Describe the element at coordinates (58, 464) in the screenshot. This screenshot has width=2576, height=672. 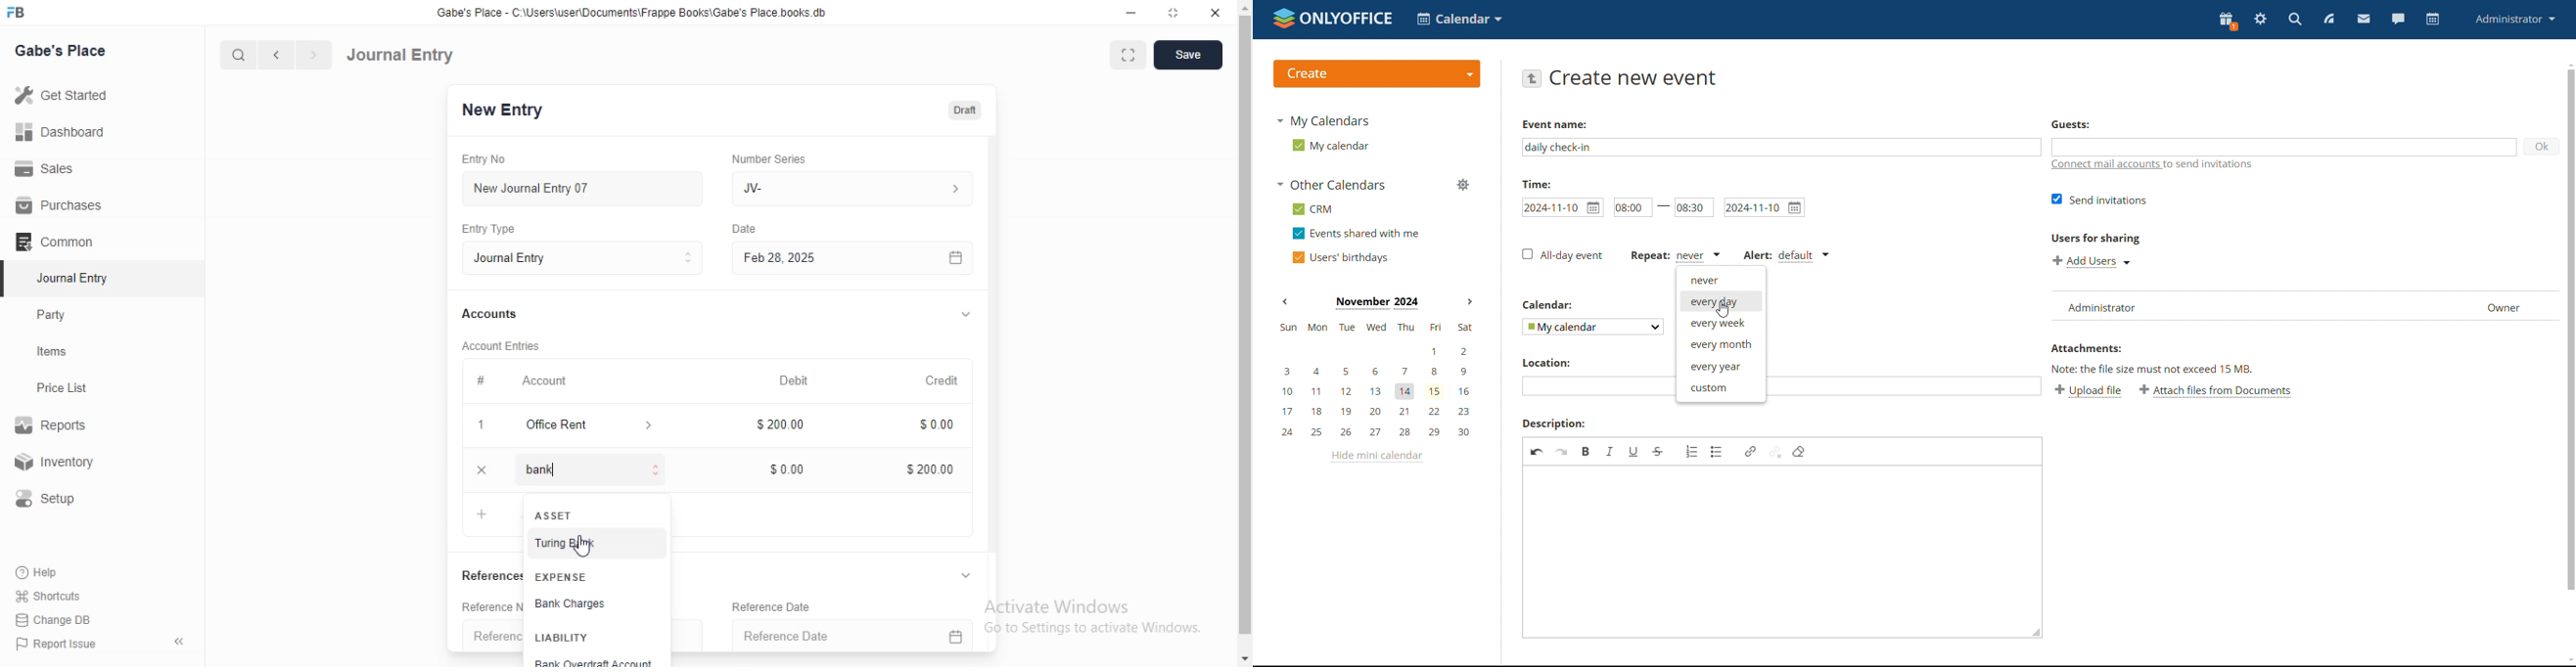
I see `Inventory` at that location.